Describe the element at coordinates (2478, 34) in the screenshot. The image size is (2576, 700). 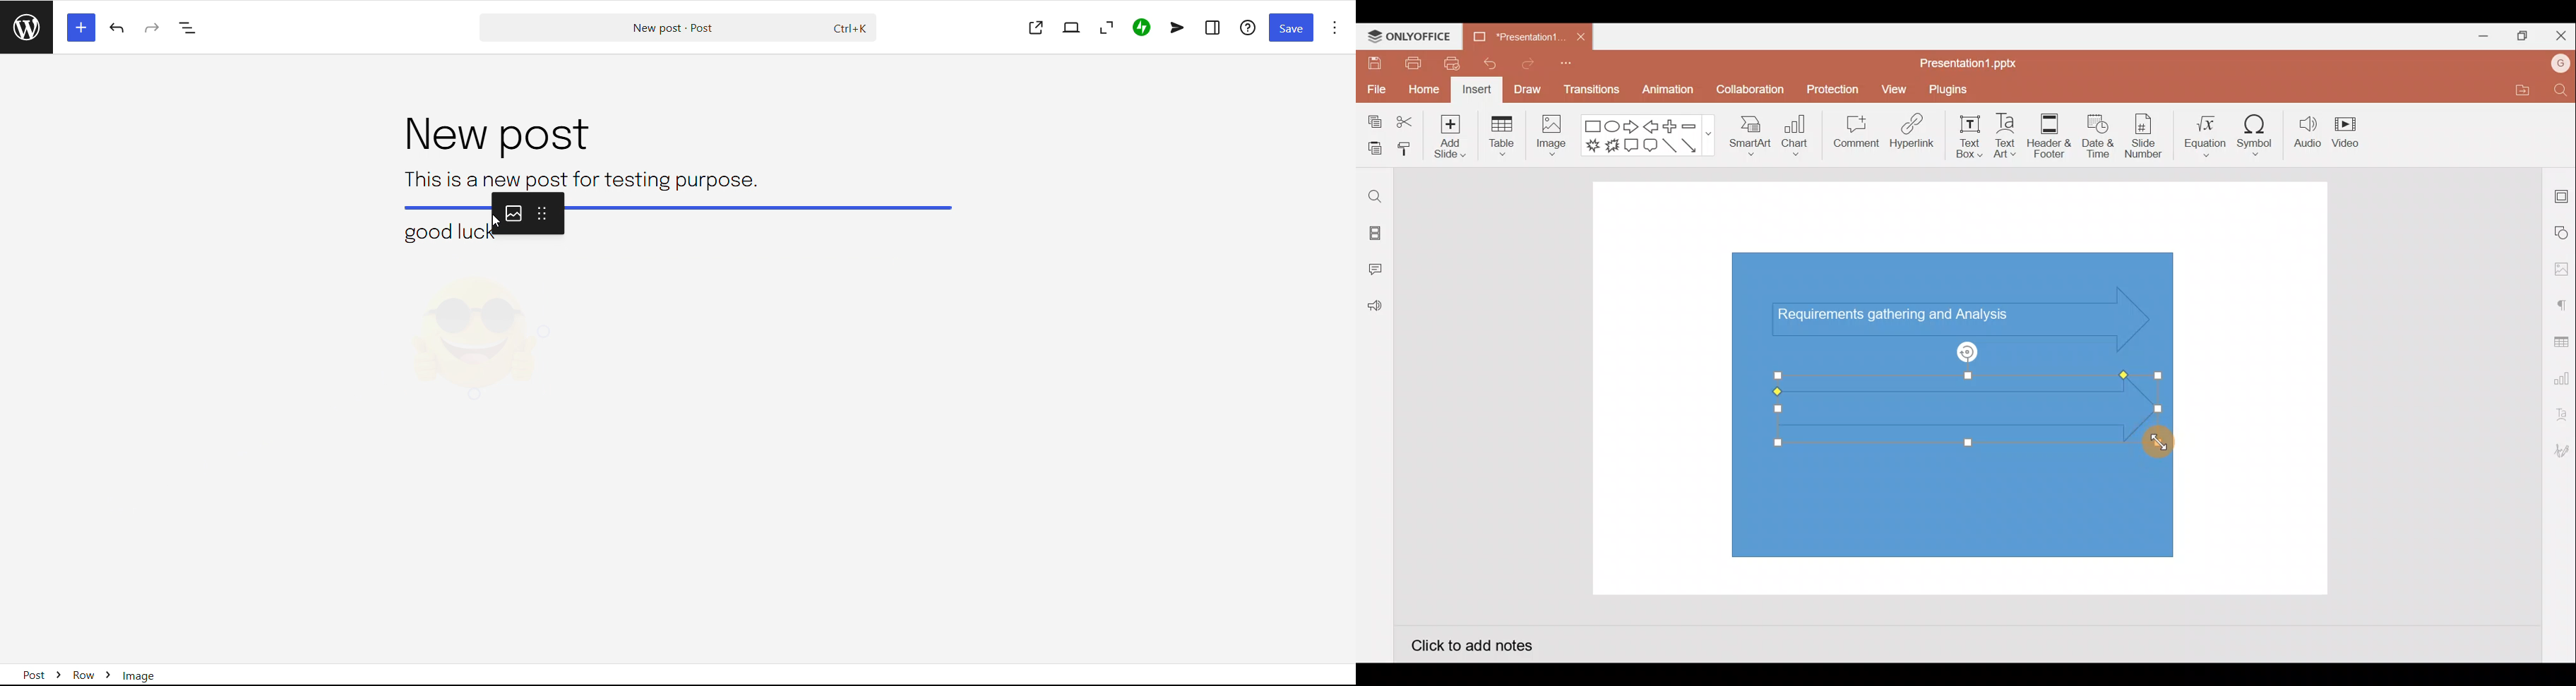
I see `Minimise` at that location.